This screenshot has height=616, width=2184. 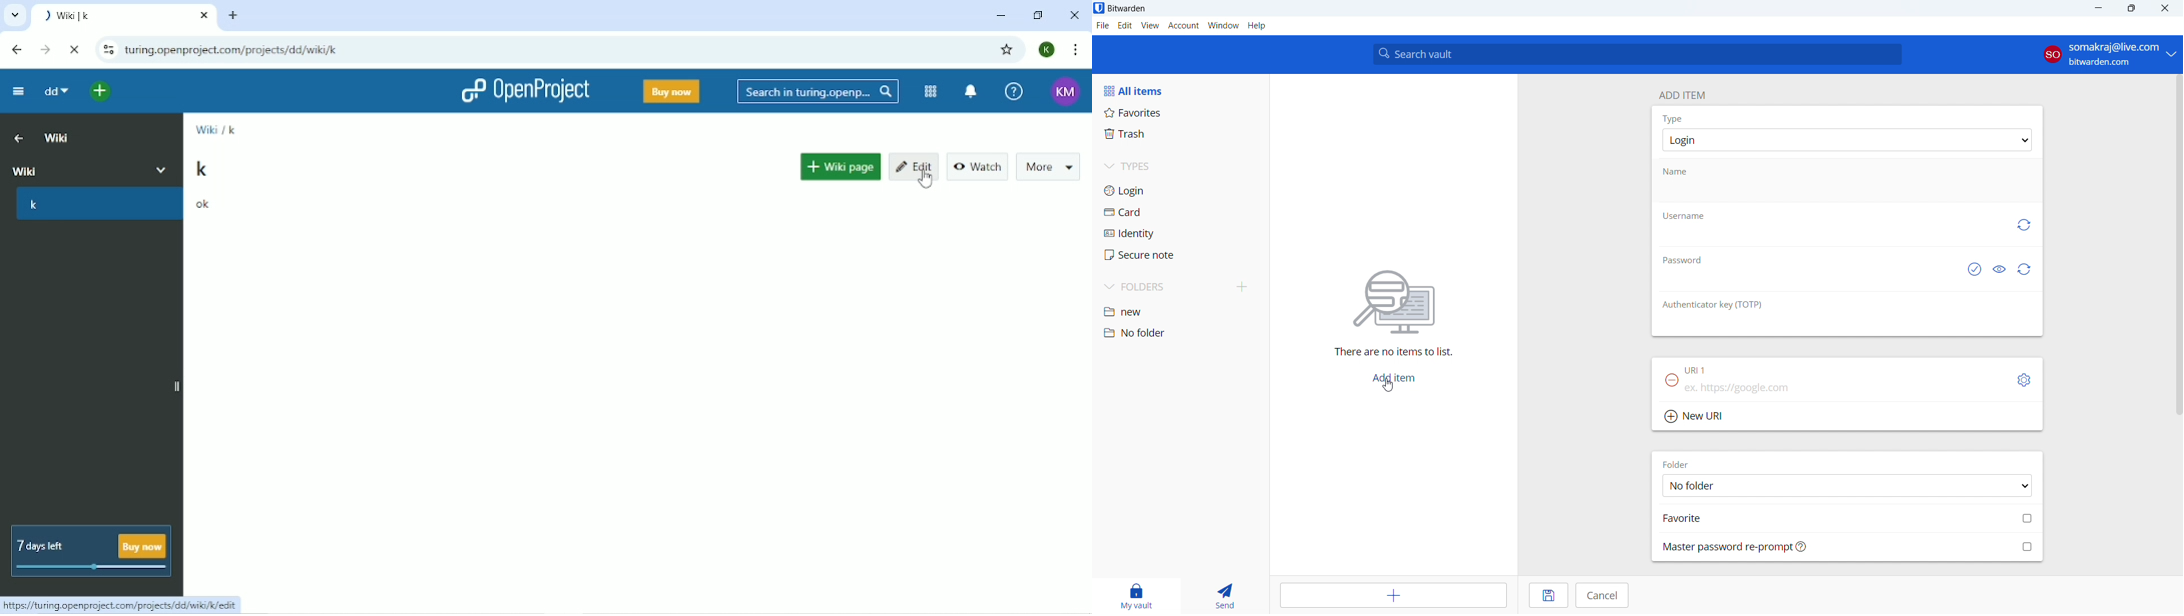 What do you see at coordinates (1847, 391) in the screenshot?
I see `add url` at bounding box center [1847, 391].